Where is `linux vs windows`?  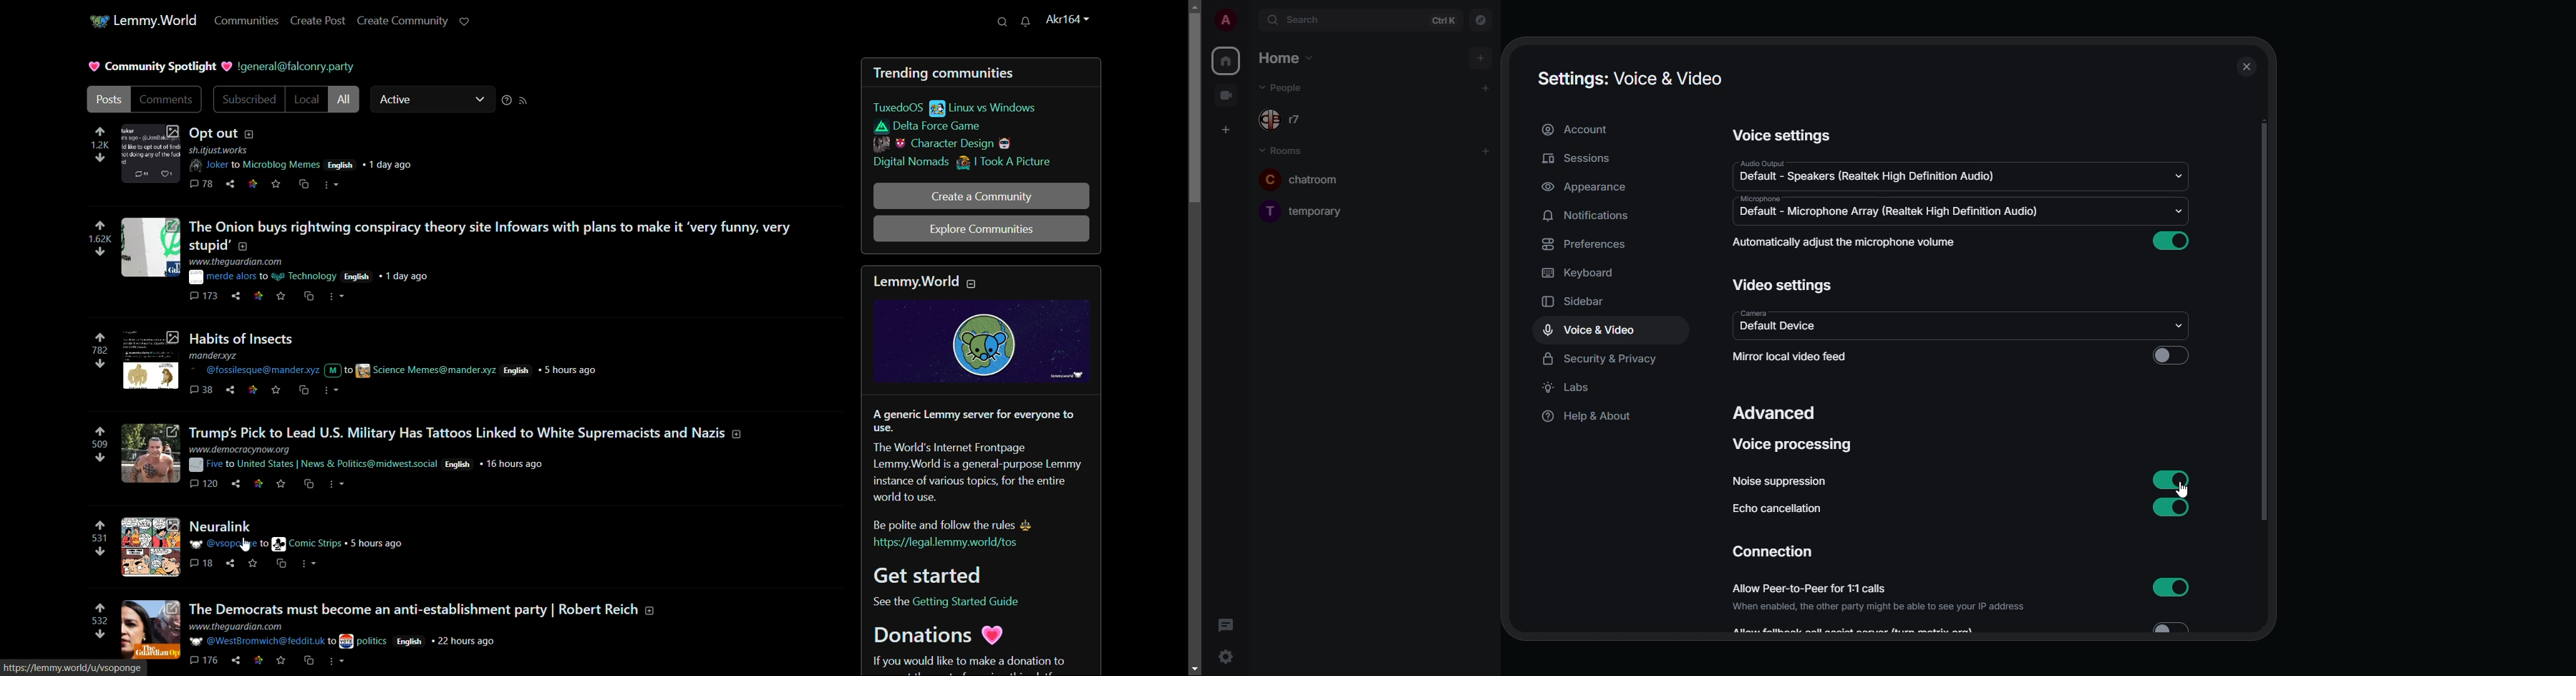
linux vs windows is located at coordinates (986, 109).